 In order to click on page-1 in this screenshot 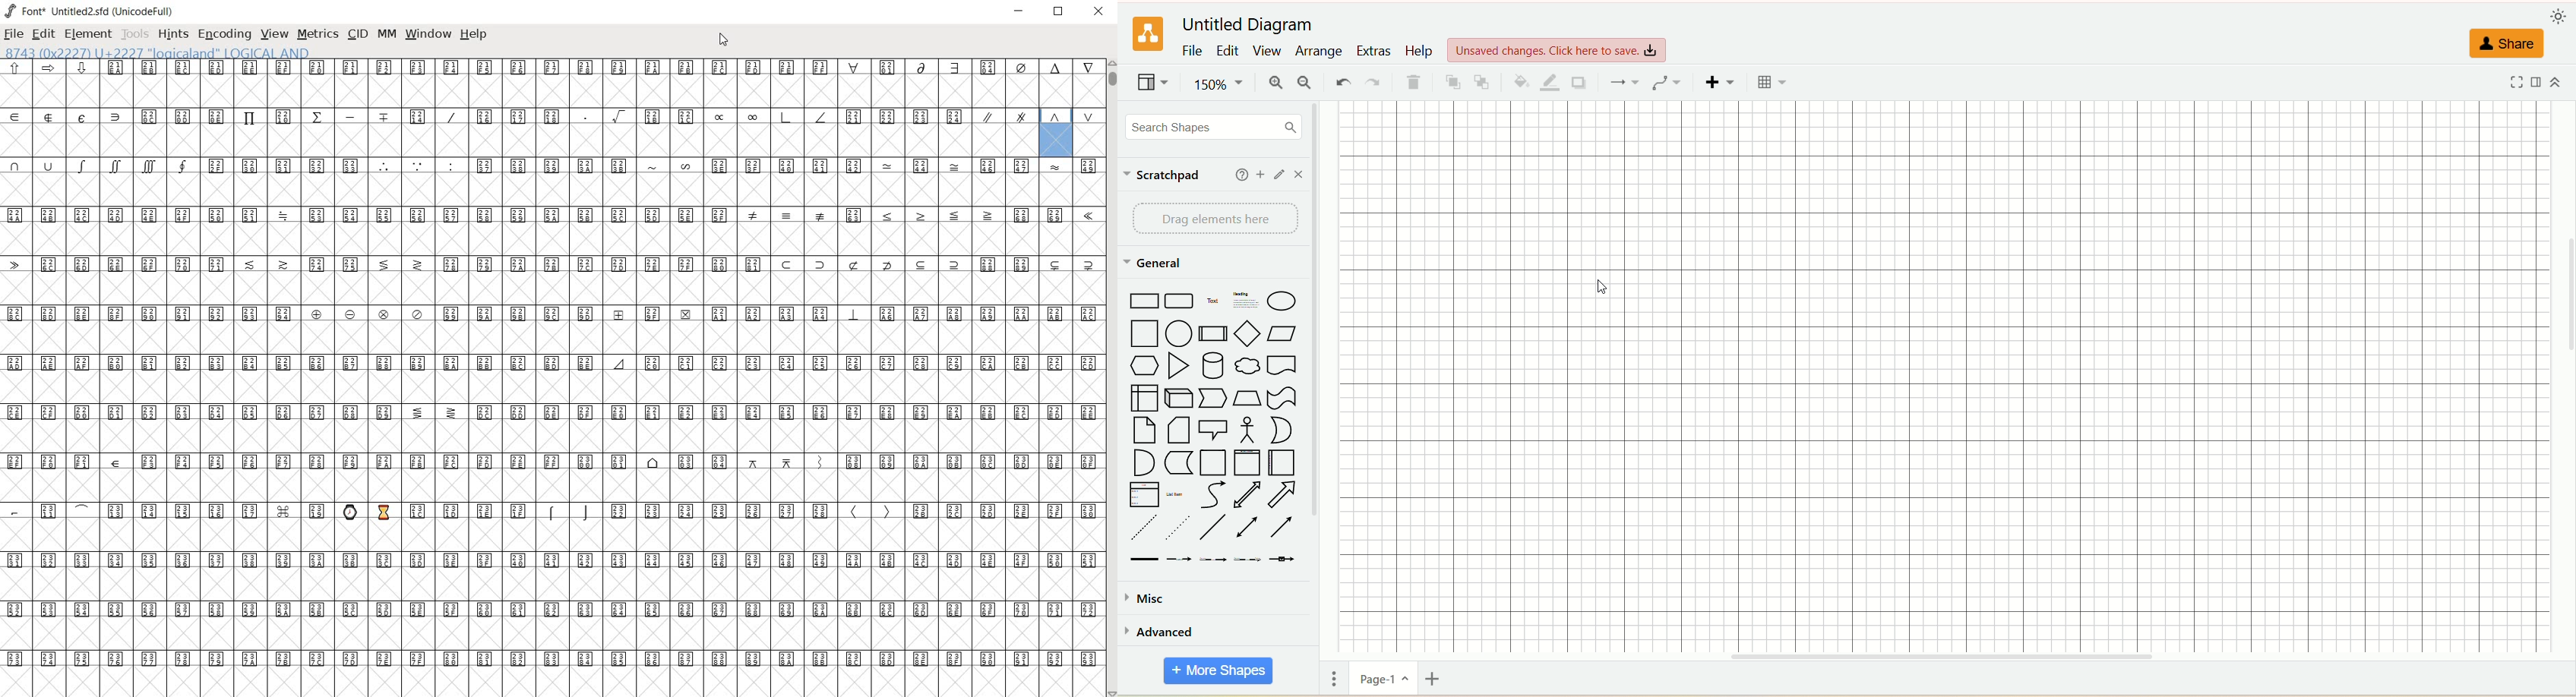, I will do `click(1386, 680)`.